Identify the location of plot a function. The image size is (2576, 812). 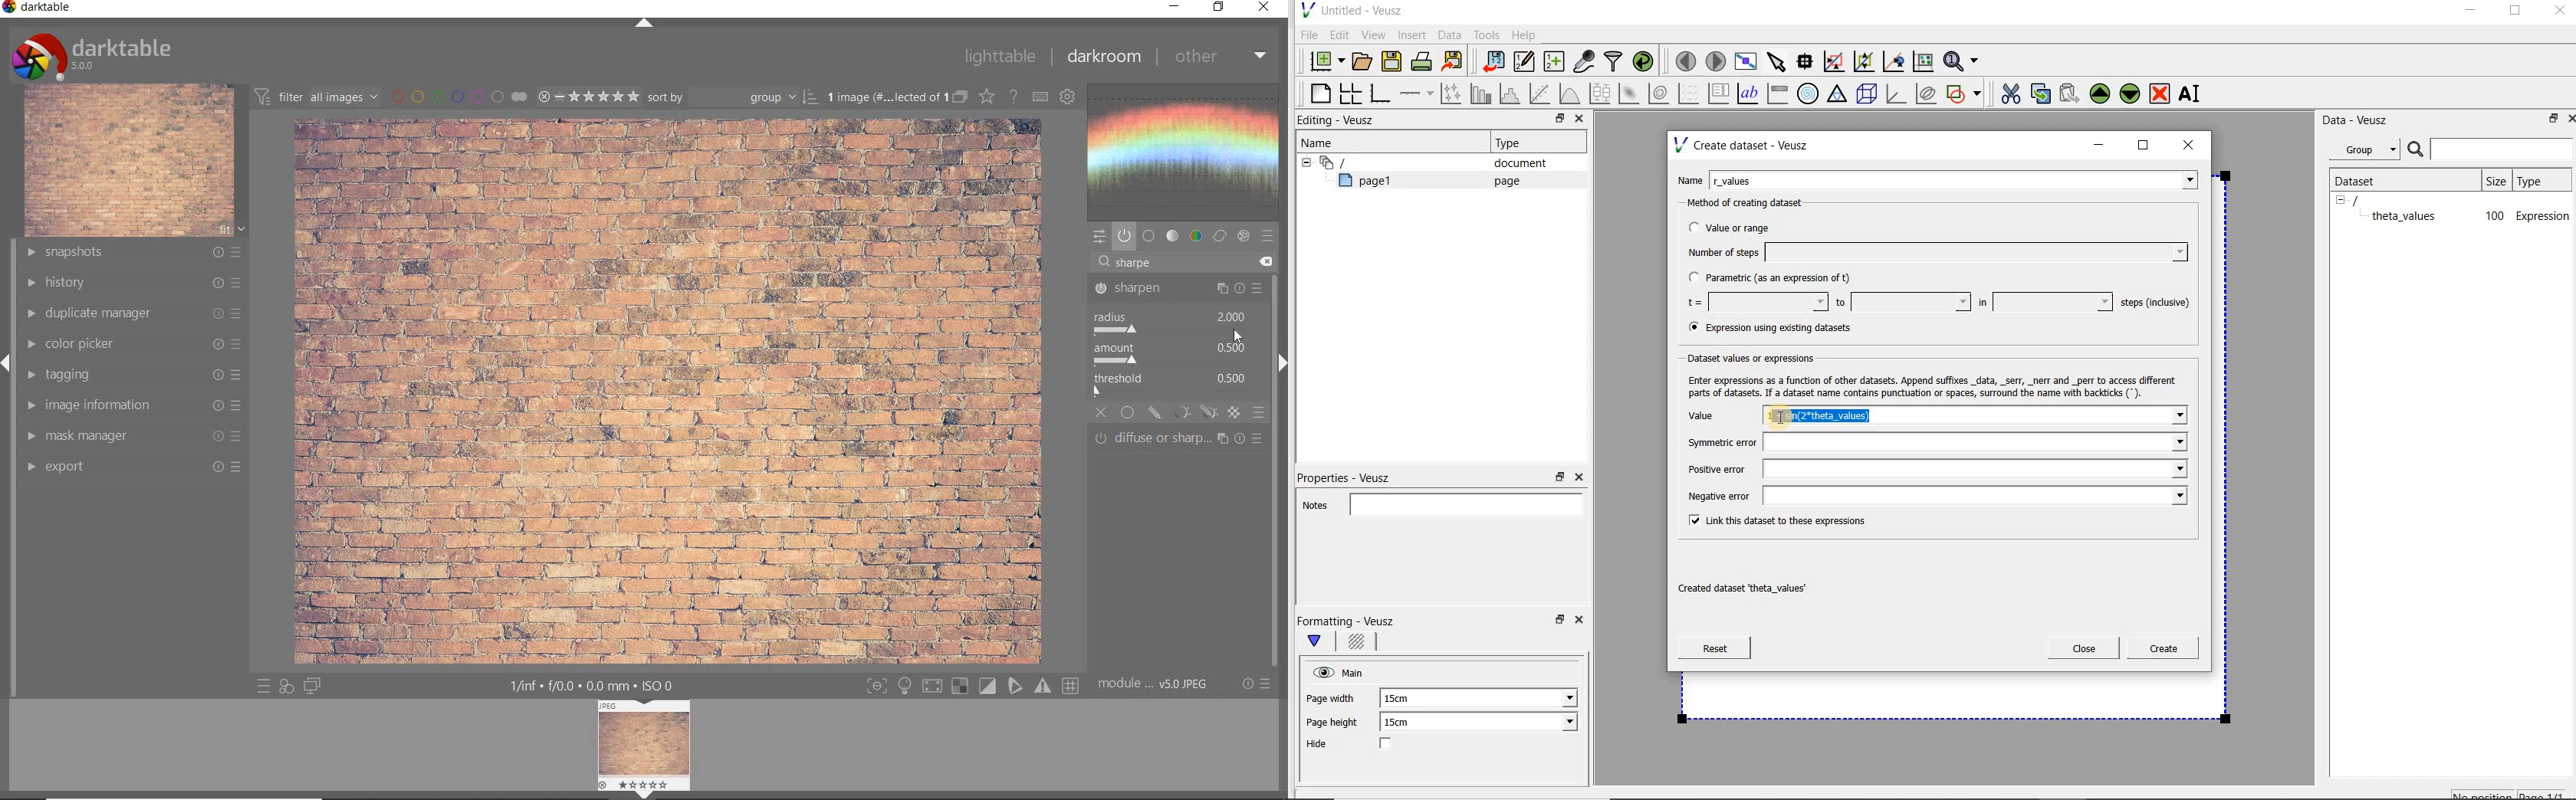
(1569, 93).